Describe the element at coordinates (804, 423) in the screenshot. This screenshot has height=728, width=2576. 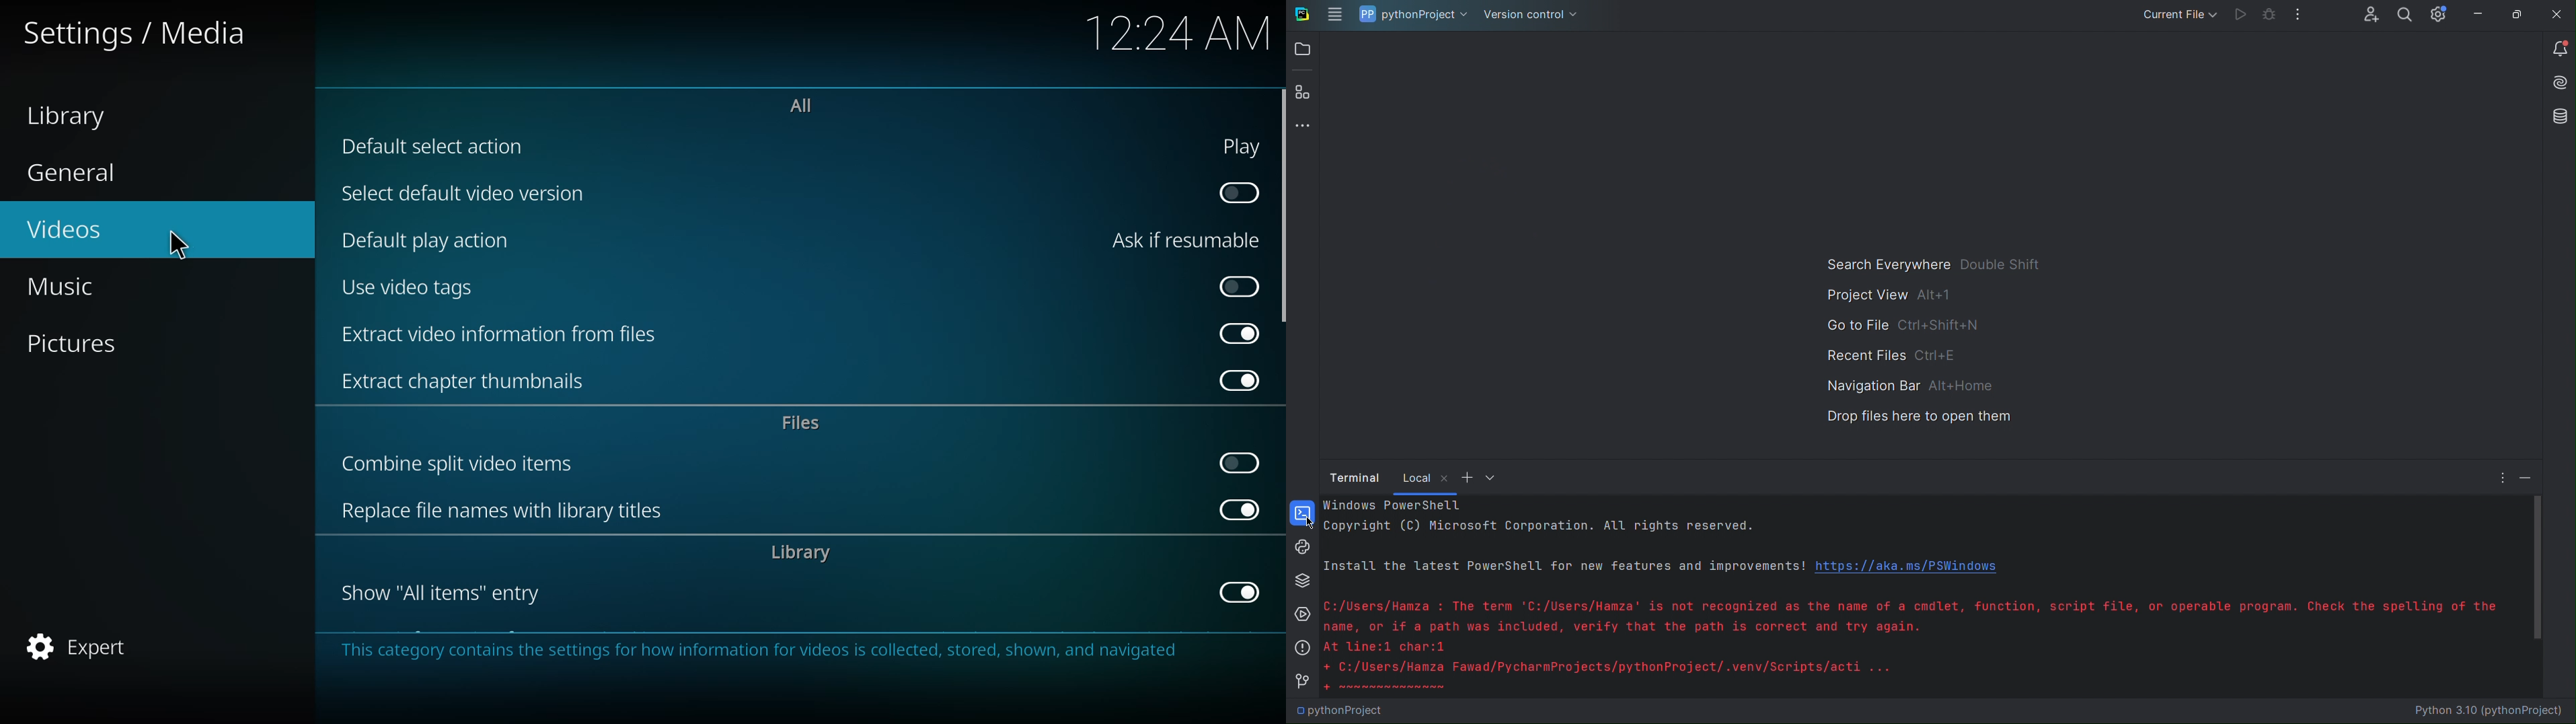
I see `files` at that location.